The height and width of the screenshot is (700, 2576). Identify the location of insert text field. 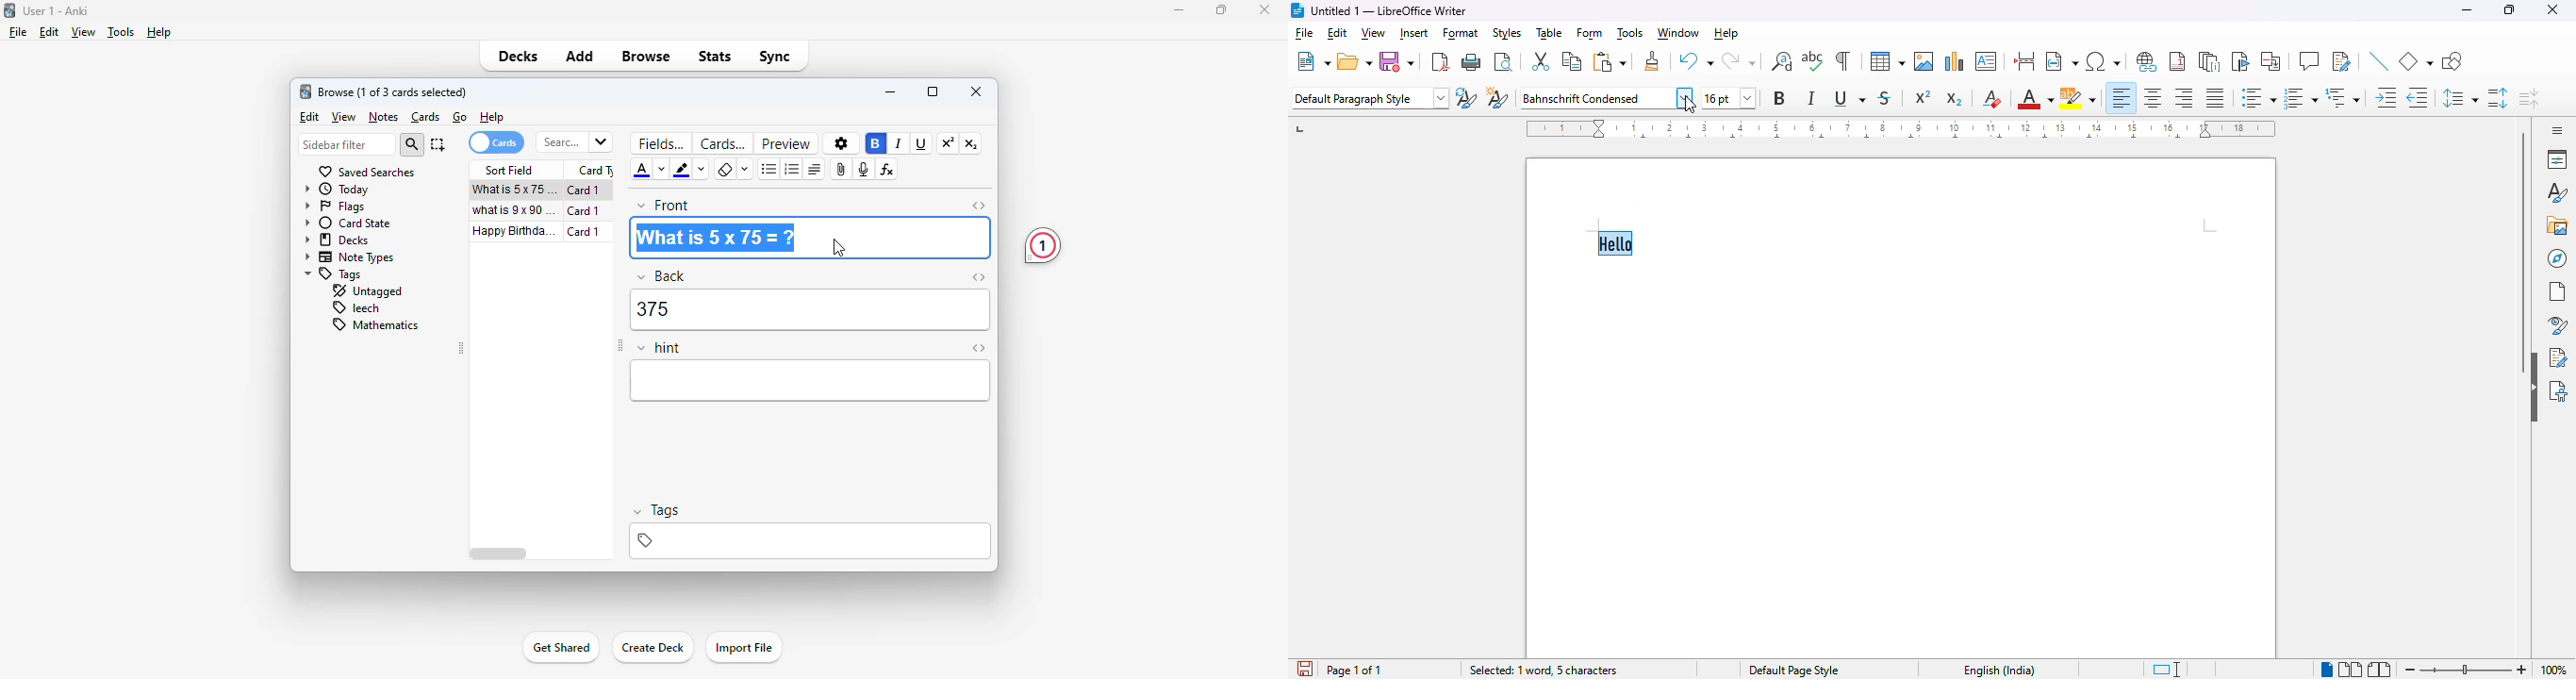
(2061, 60).